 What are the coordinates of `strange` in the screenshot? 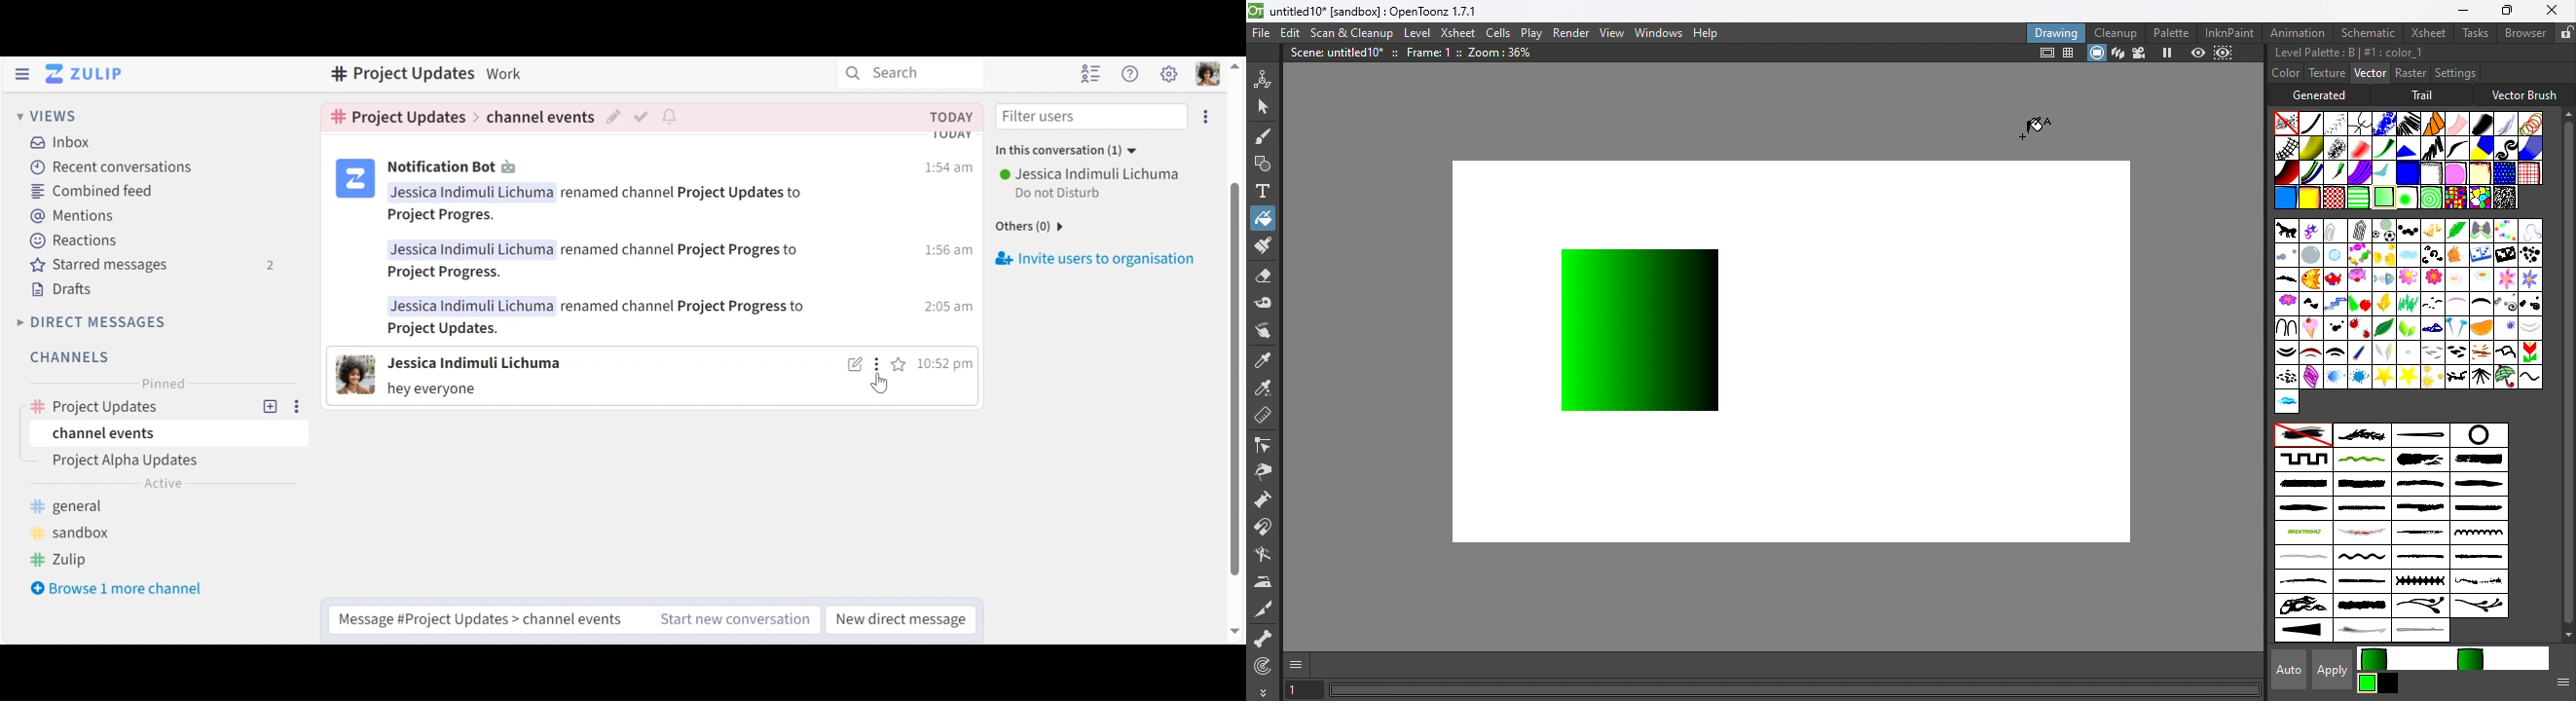 It's located at (2363, 607).